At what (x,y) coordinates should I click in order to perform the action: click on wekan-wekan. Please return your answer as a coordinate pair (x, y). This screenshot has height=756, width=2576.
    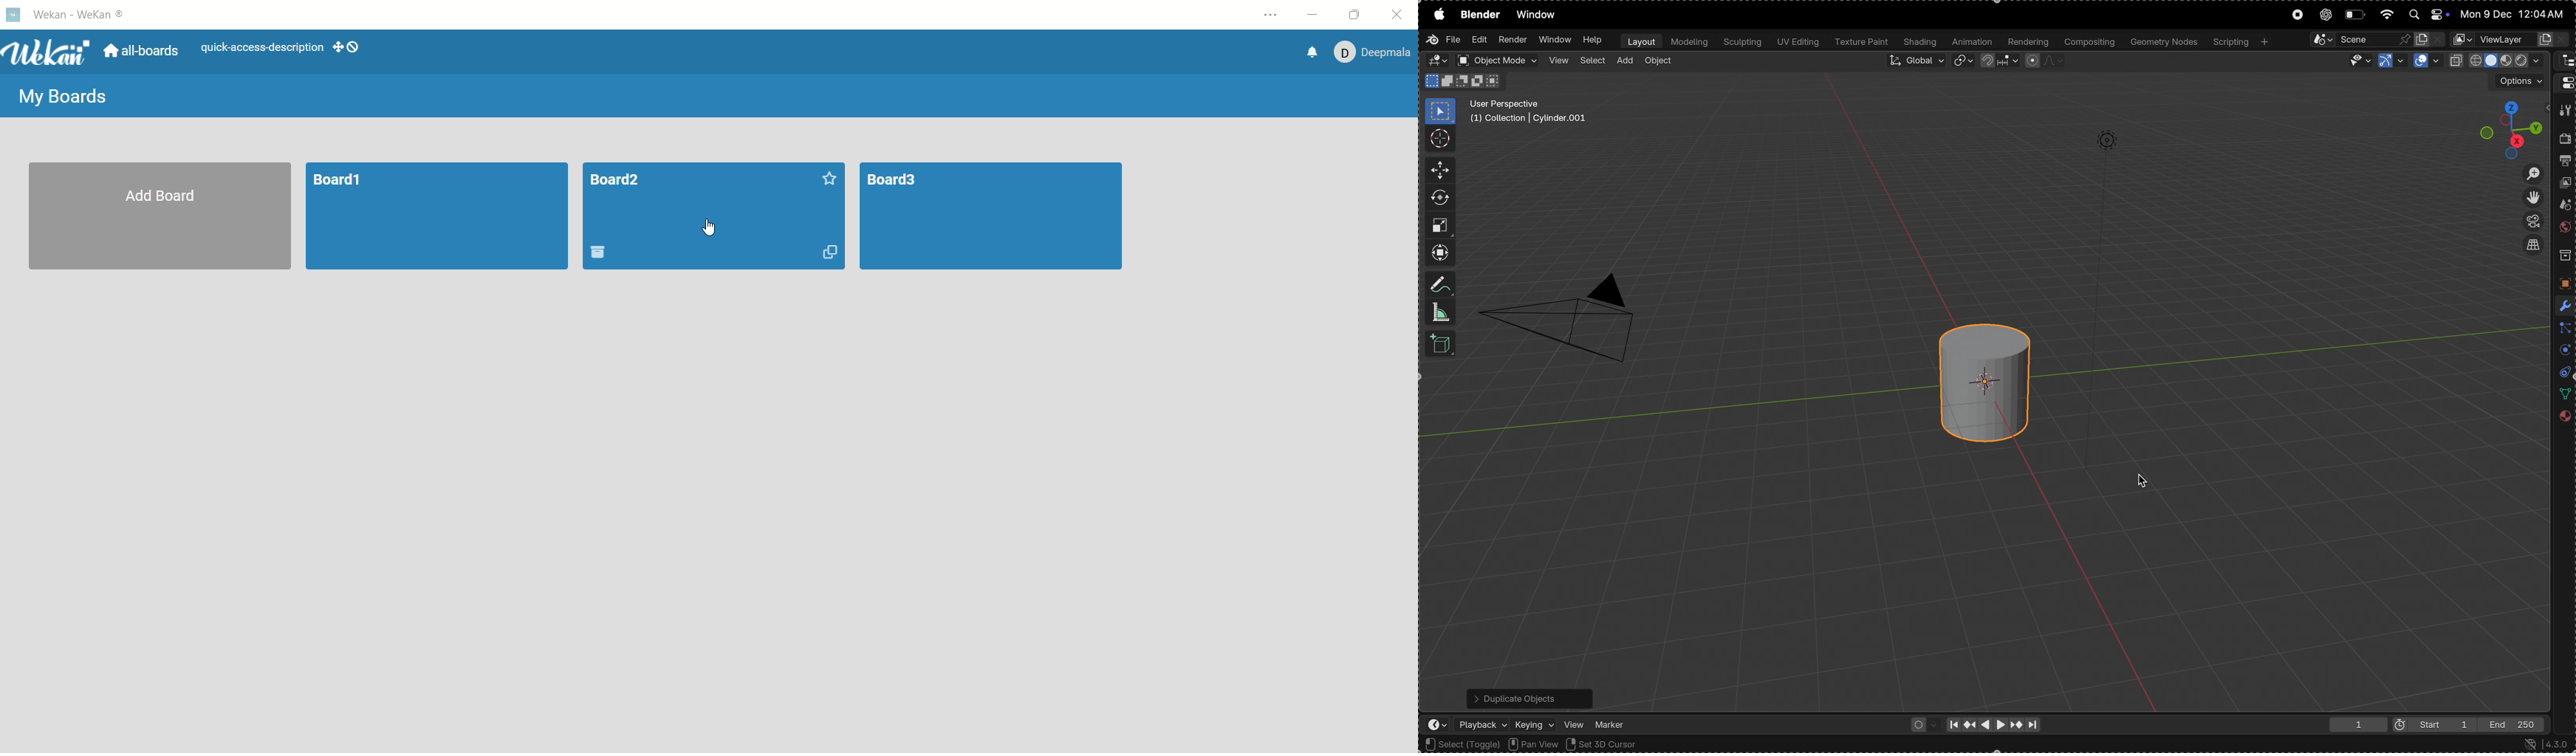
    Looking at the image, I should click on (86, 17).